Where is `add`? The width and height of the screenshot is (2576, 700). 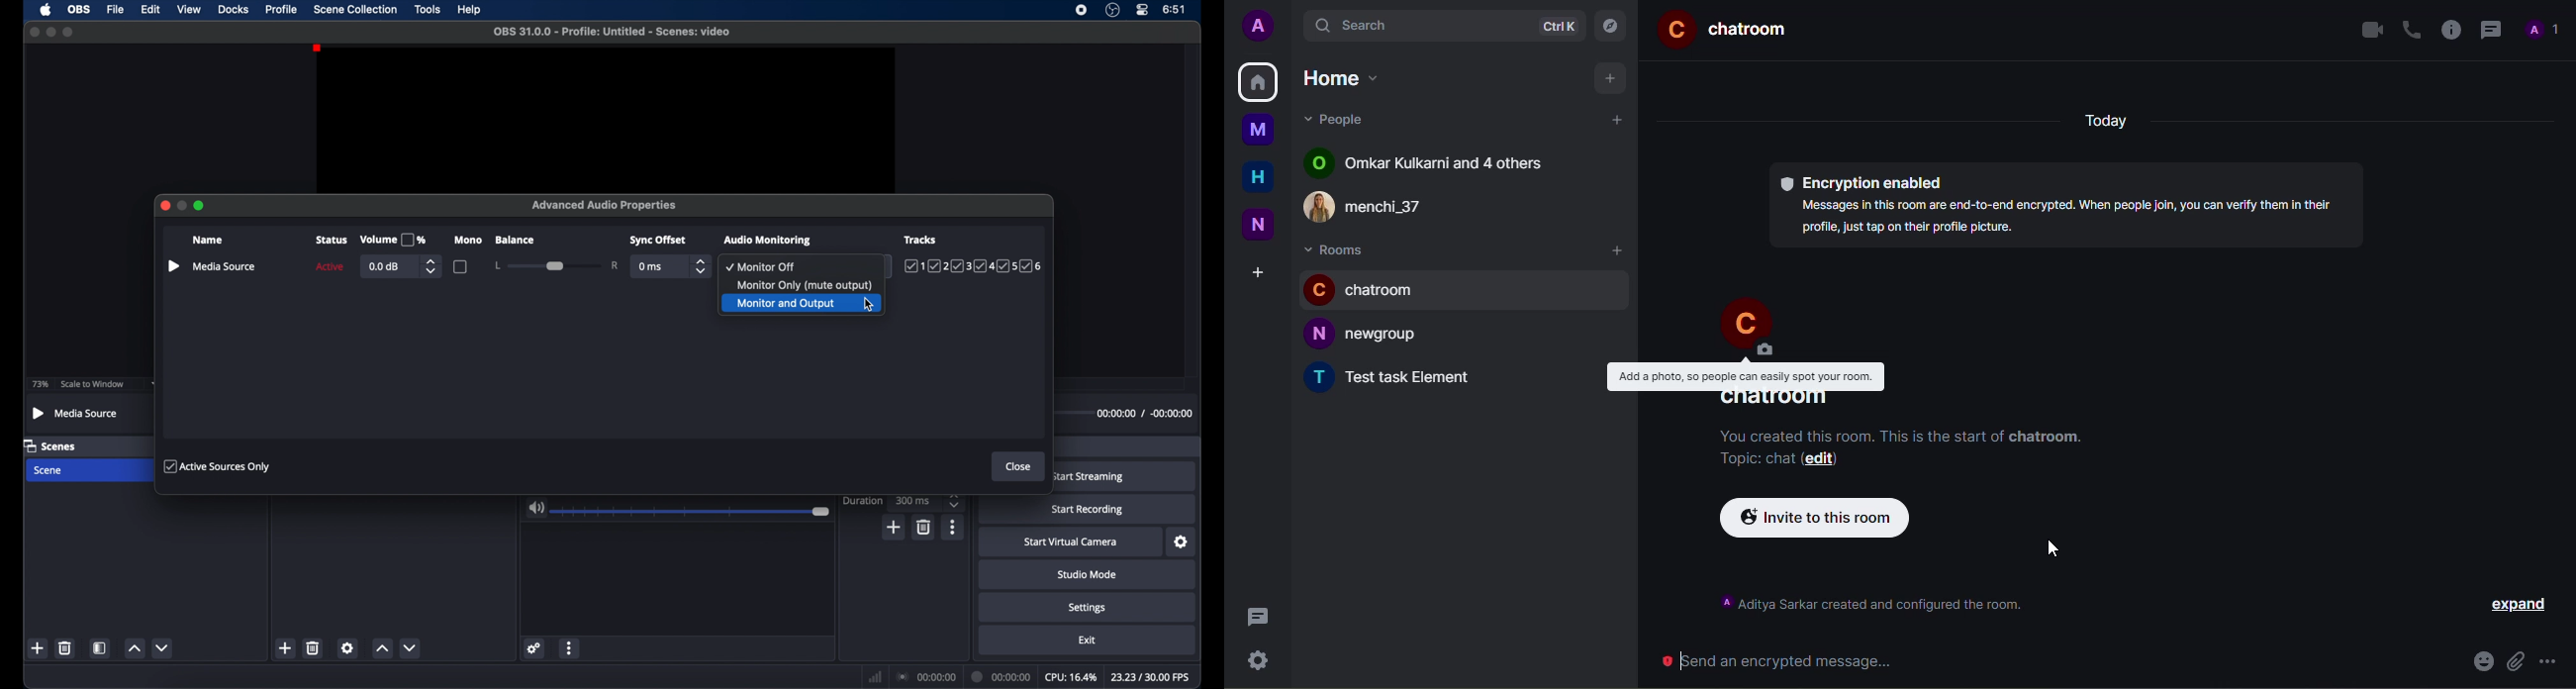
add is located at coordinates (286, 648).